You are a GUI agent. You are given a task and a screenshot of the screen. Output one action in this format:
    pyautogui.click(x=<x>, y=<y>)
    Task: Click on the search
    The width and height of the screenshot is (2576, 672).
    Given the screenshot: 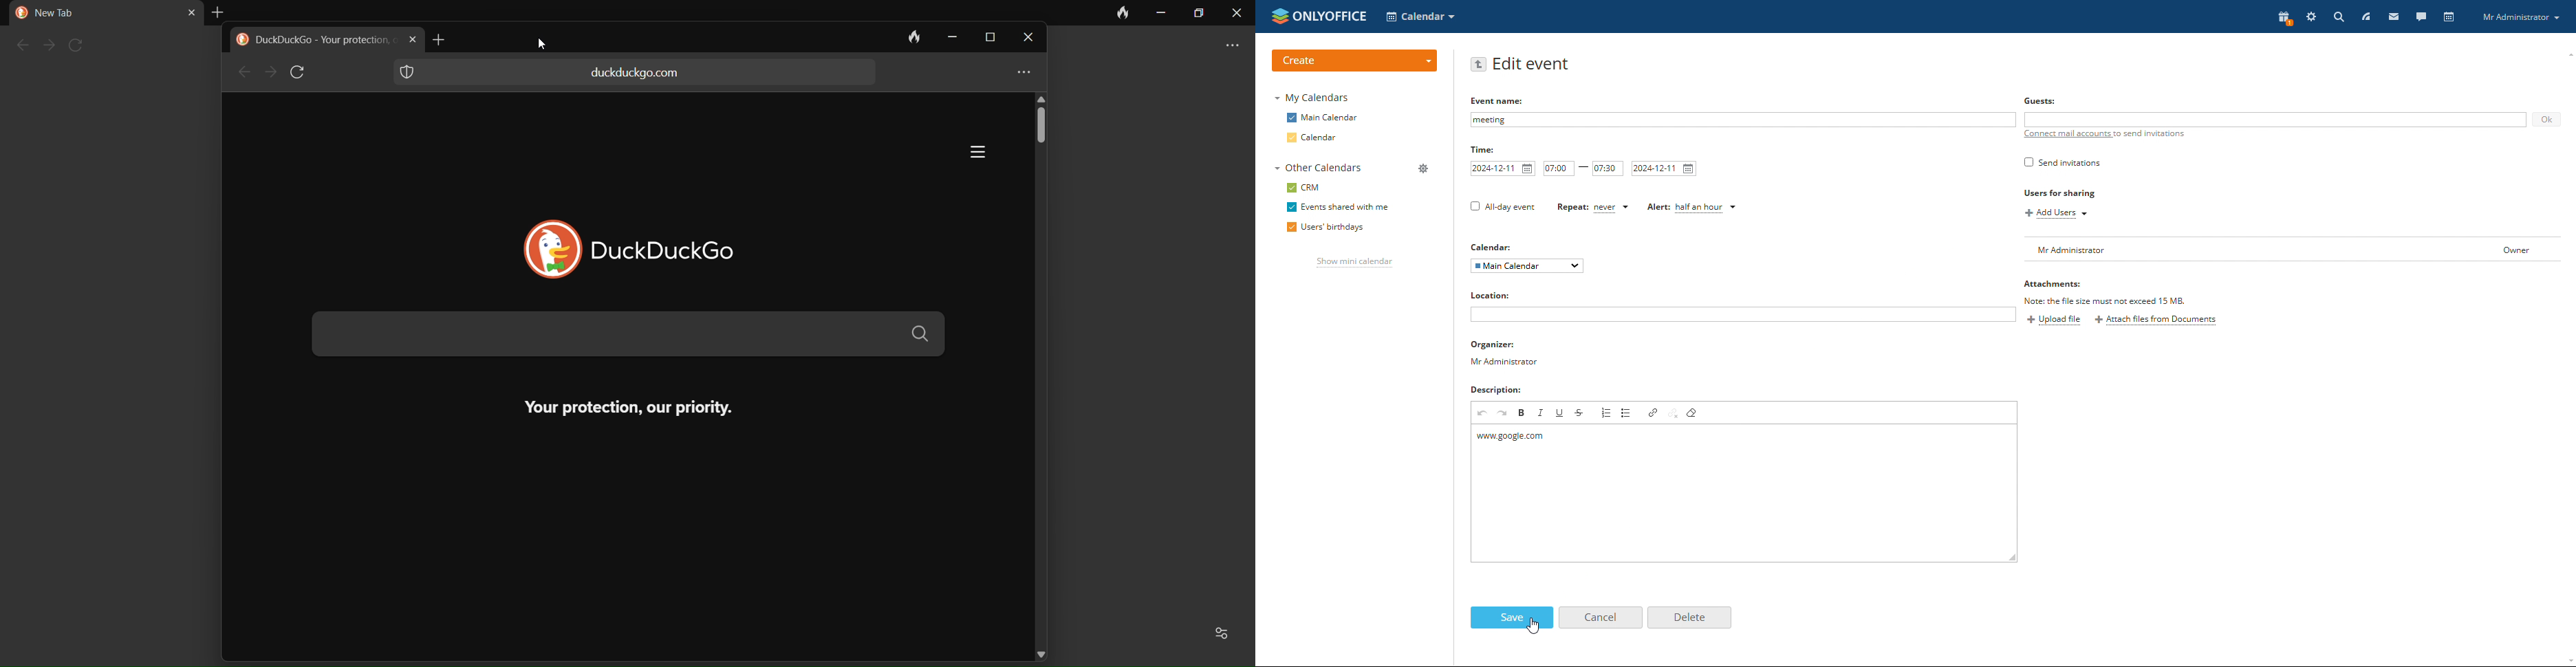 What is the action you would take?
    pyautogui.click(x=2337, y=17)
    